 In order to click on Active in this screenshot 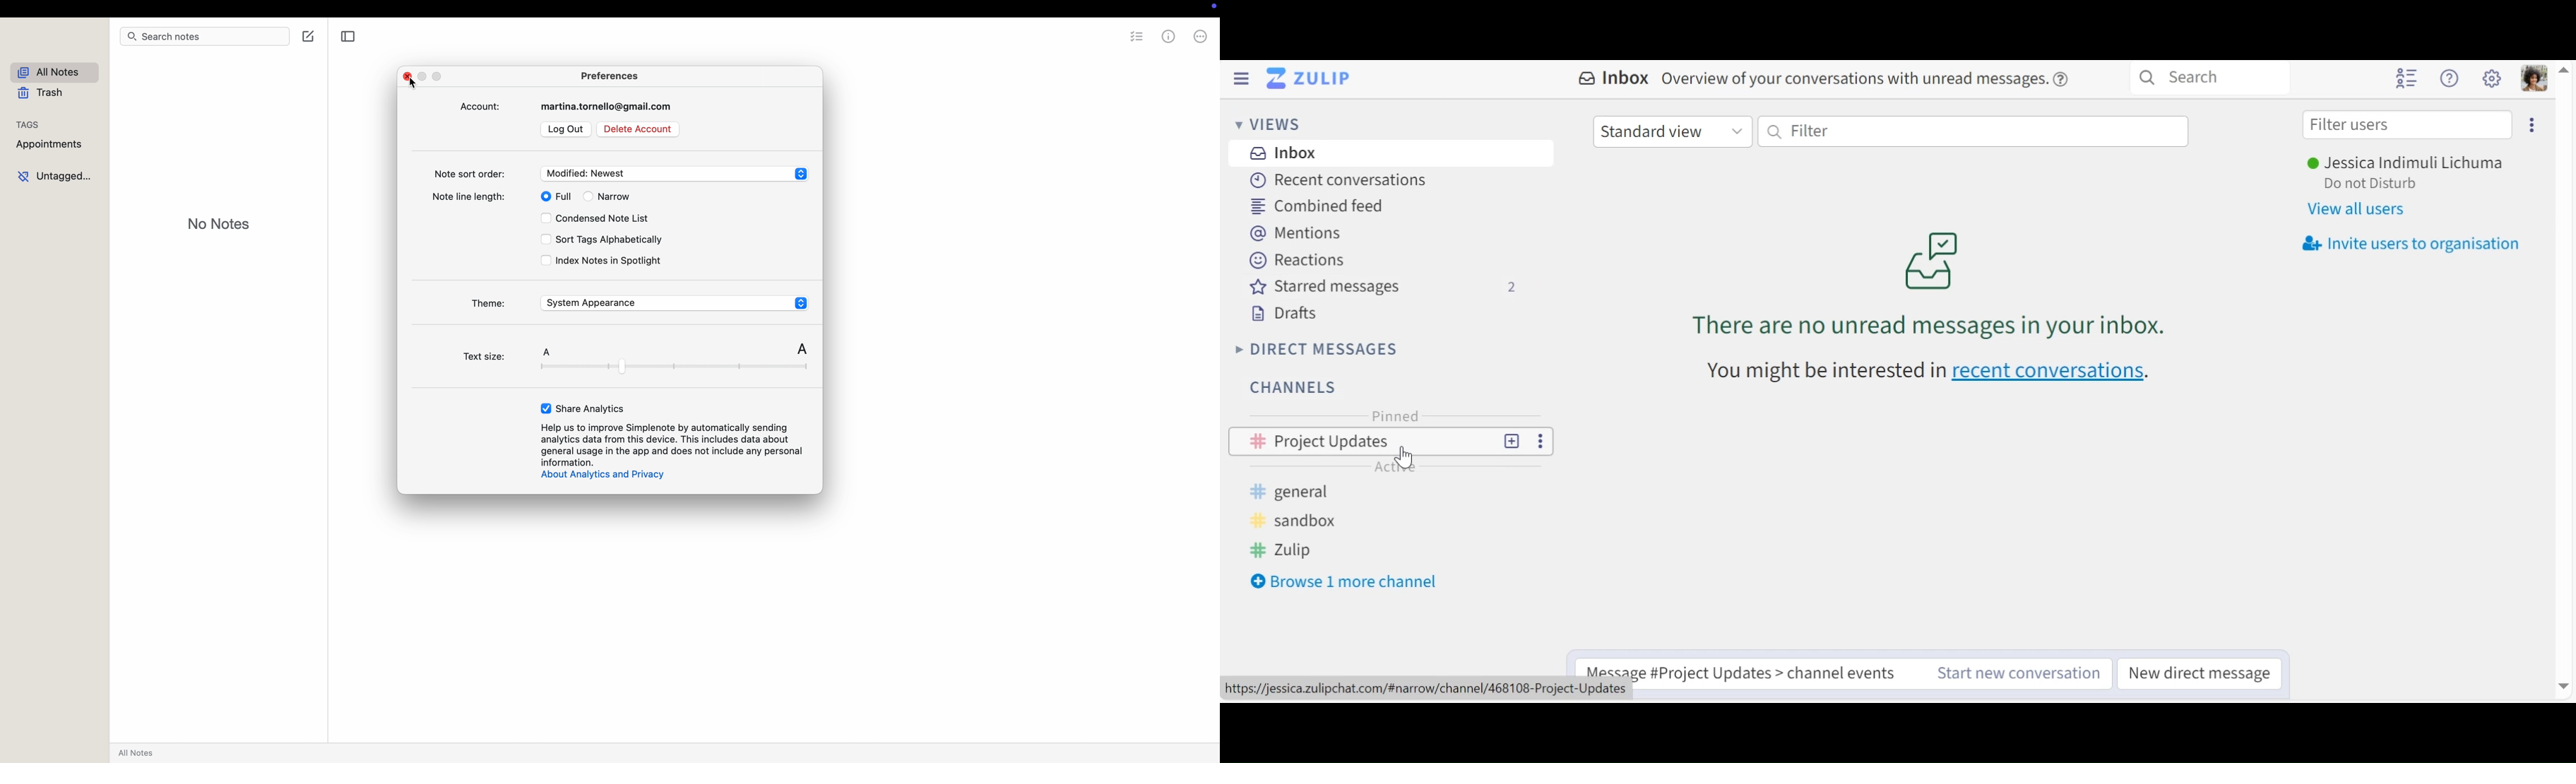, I will do `click(1394, 466)`.